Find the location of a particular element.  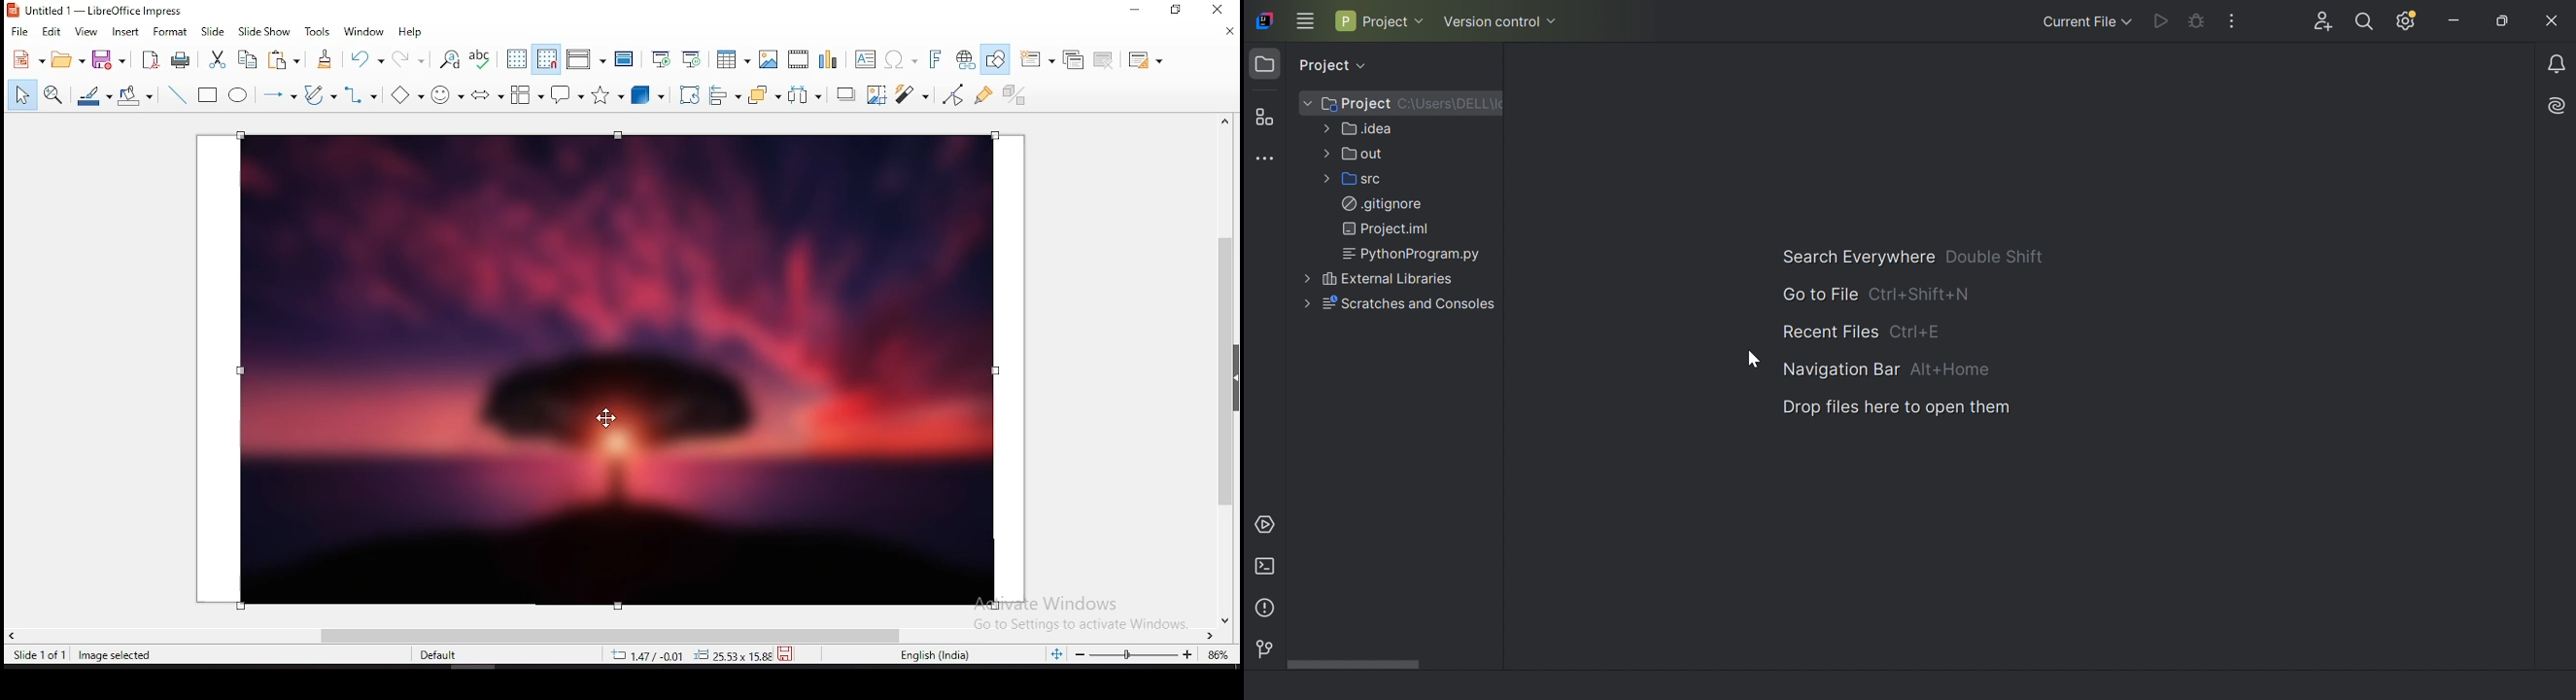

start from current slide is located at coordinates (692, 57).